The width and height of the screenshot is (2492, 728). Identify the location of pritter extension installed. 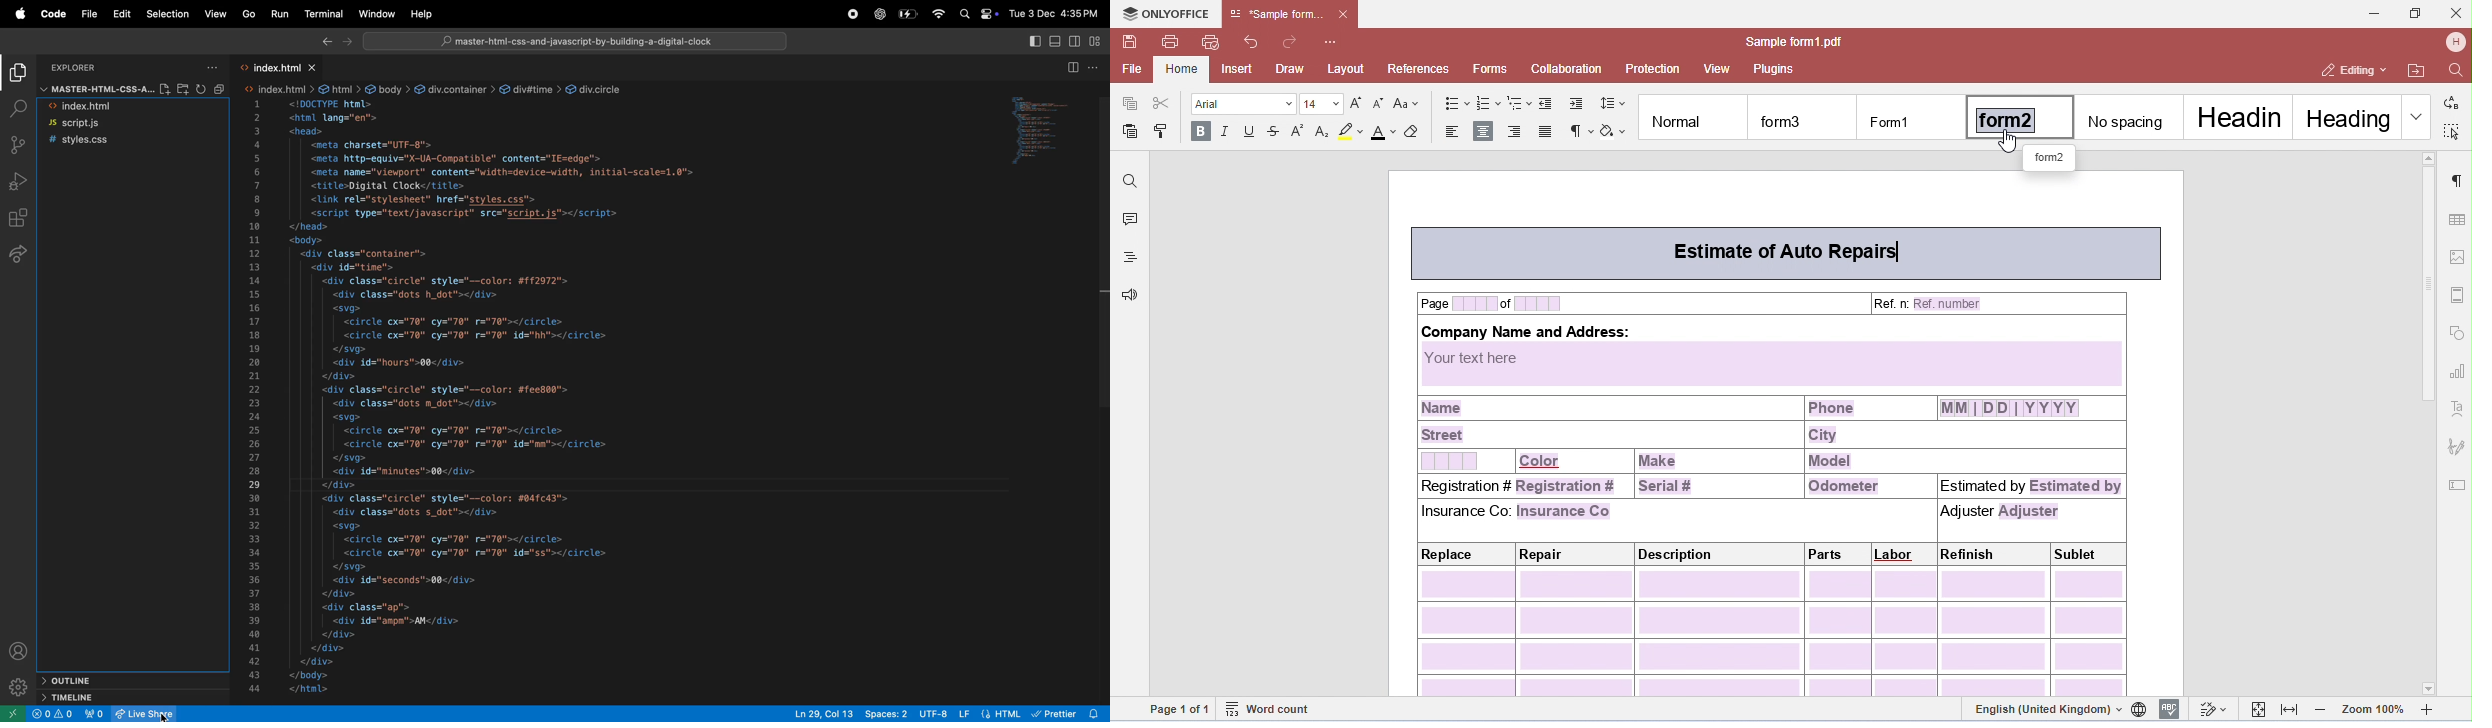
(1068, 712).